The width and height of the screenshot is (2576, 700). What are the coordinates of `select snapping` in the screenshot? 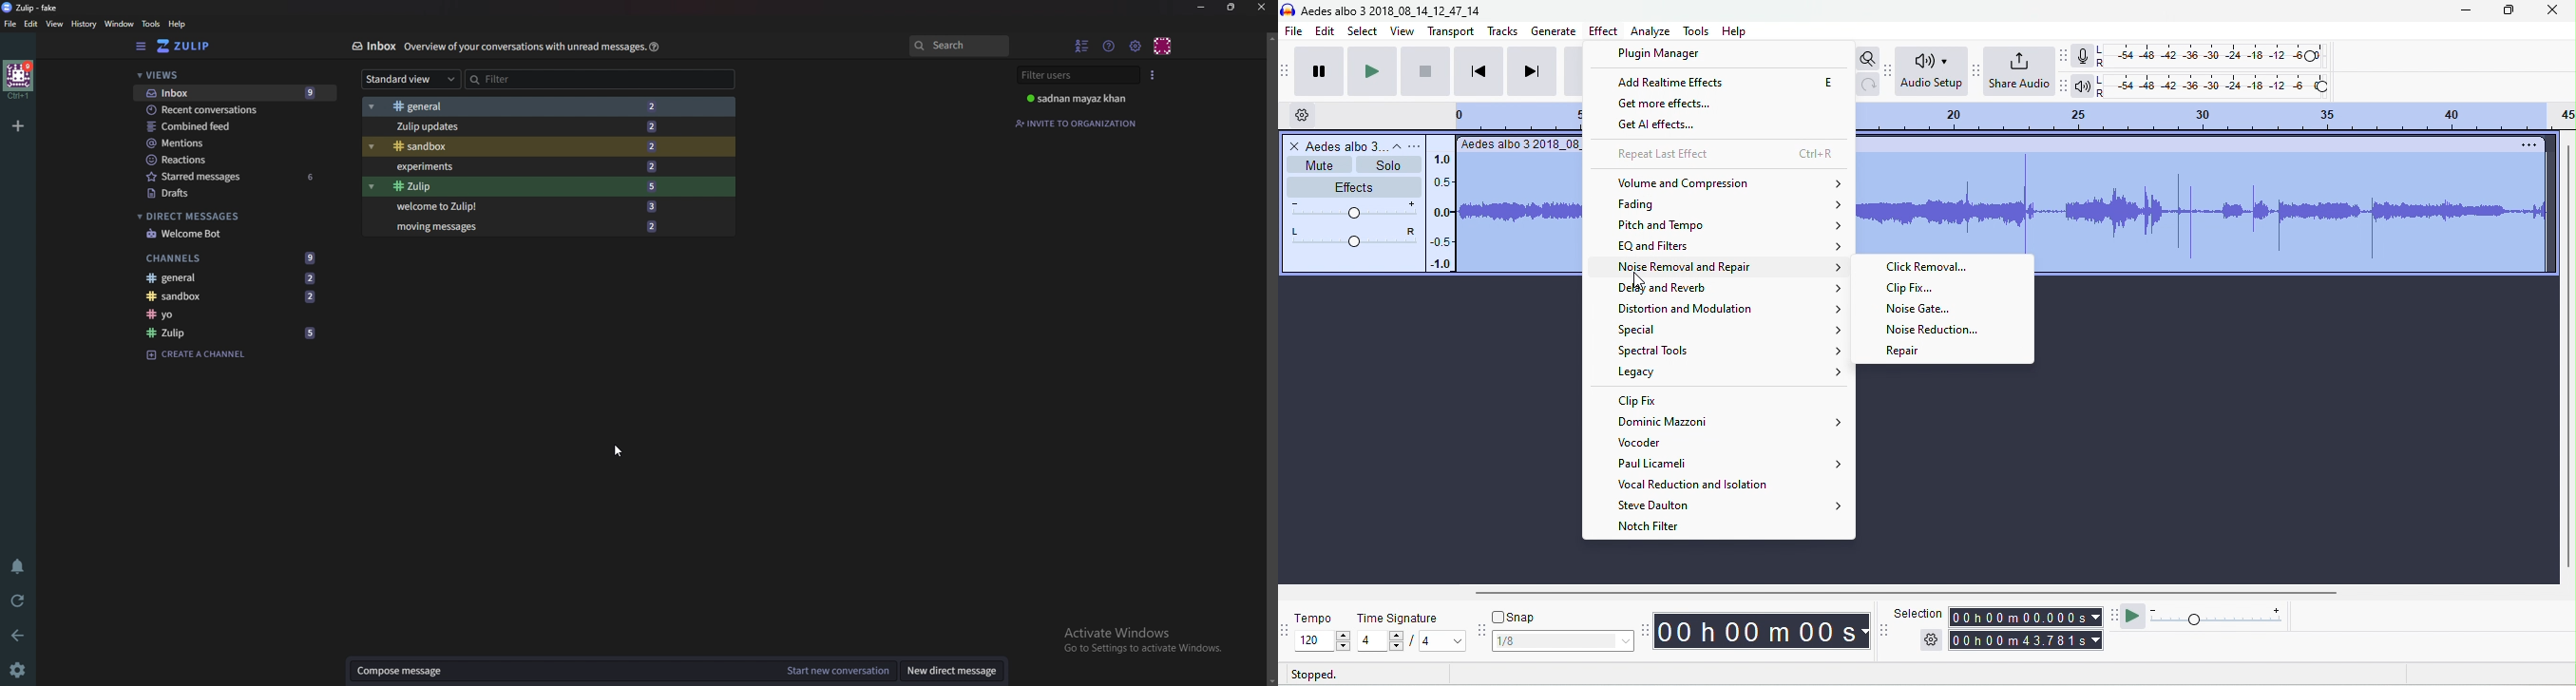 It's located at (1562, 639).